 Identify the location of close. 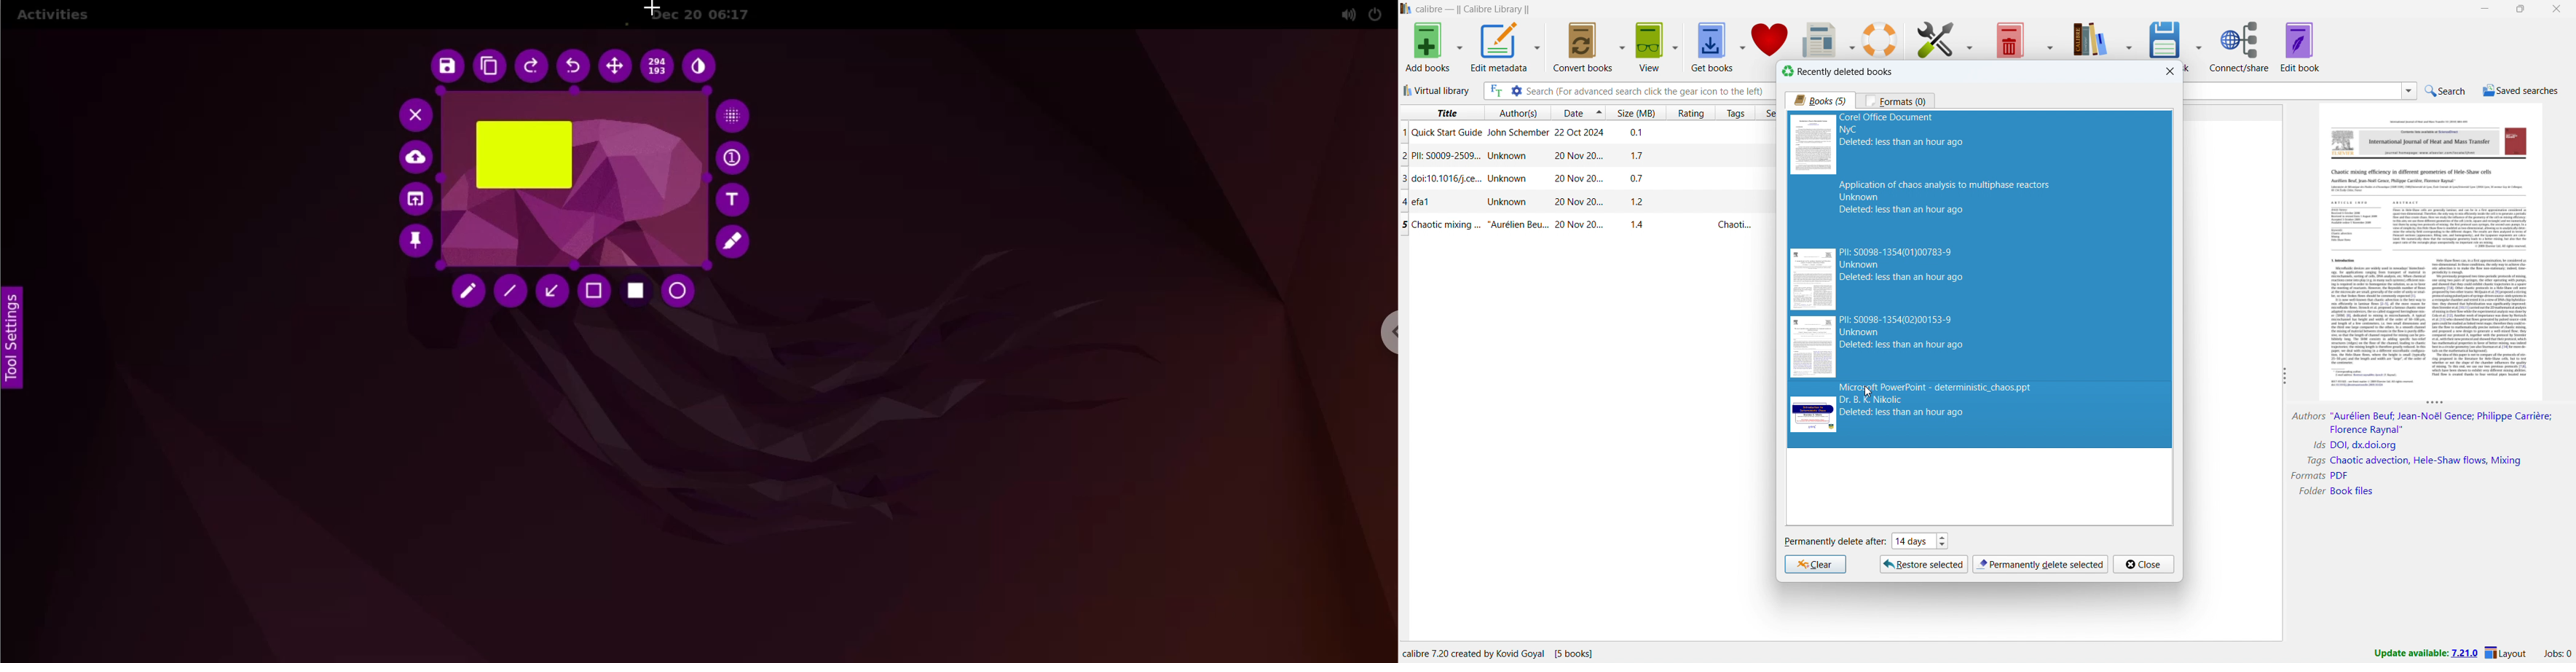
(2556, 9).